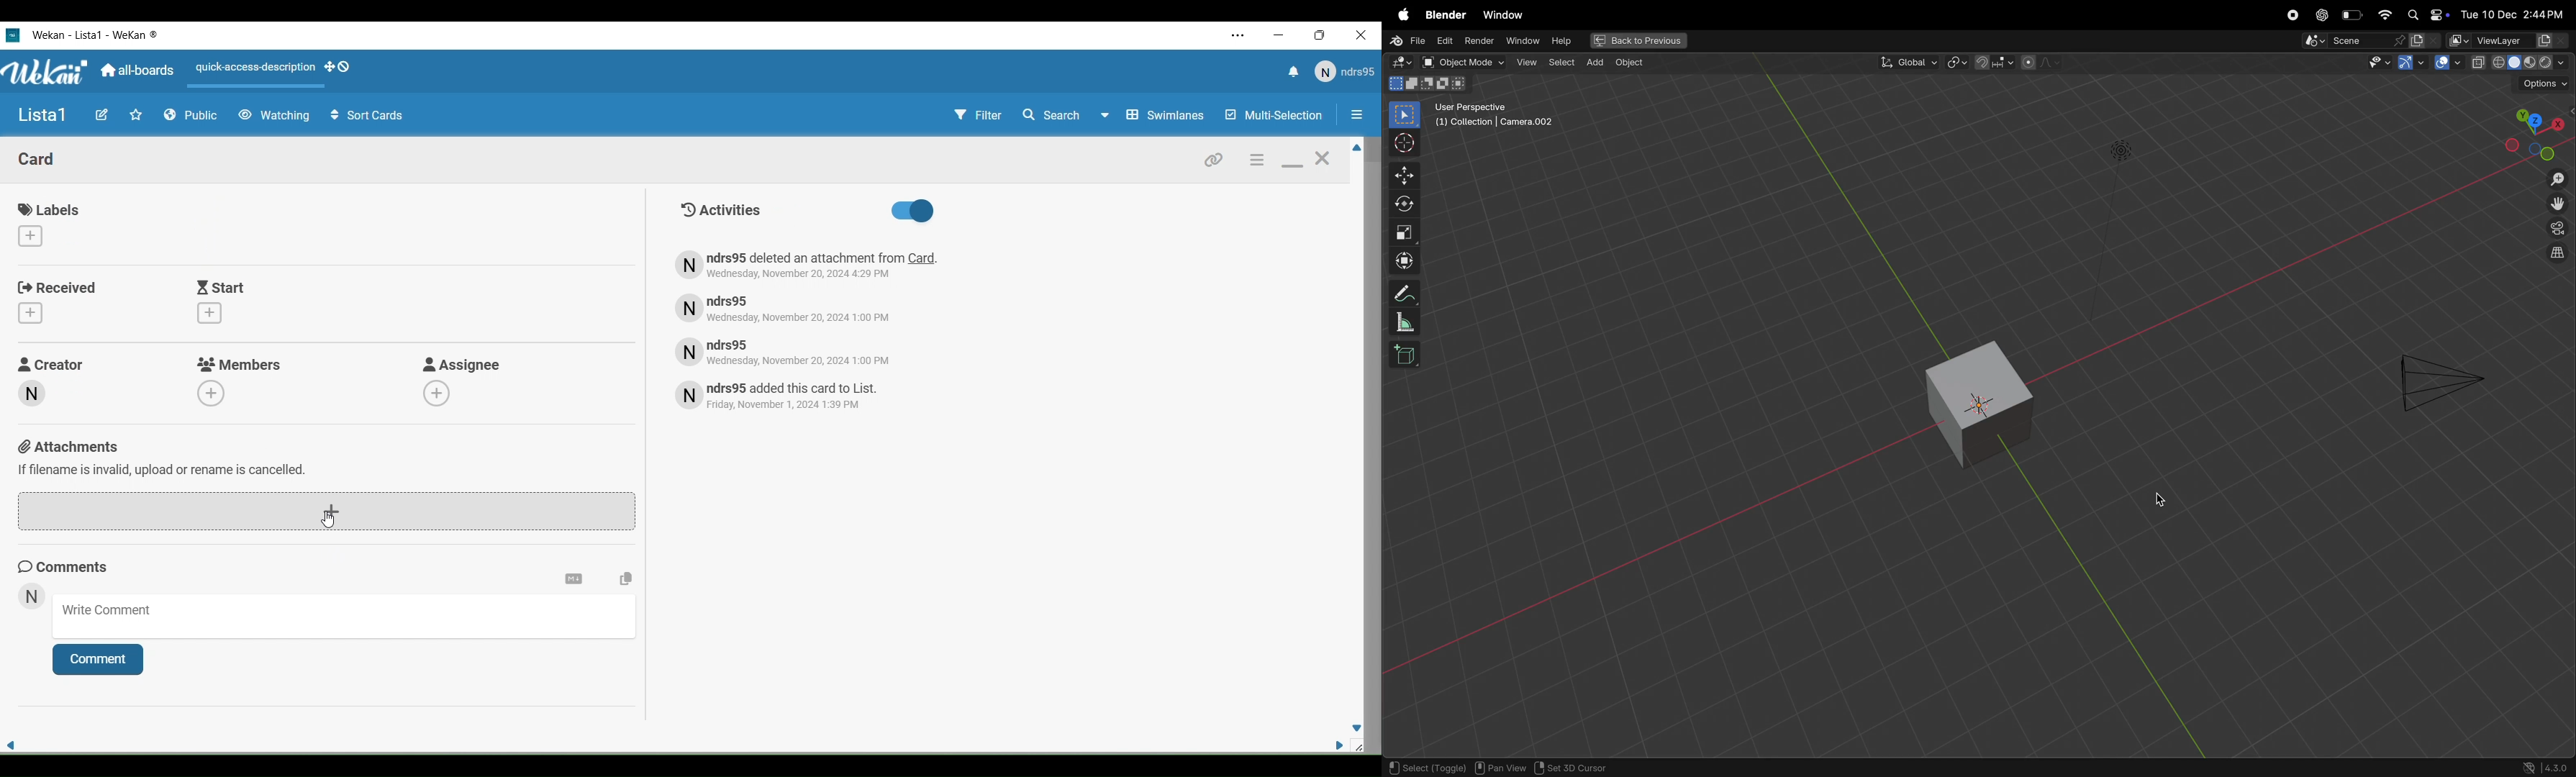  Describe the element at coordinates (1402, 62) in the screenshot. I see `edit mode` at that location.